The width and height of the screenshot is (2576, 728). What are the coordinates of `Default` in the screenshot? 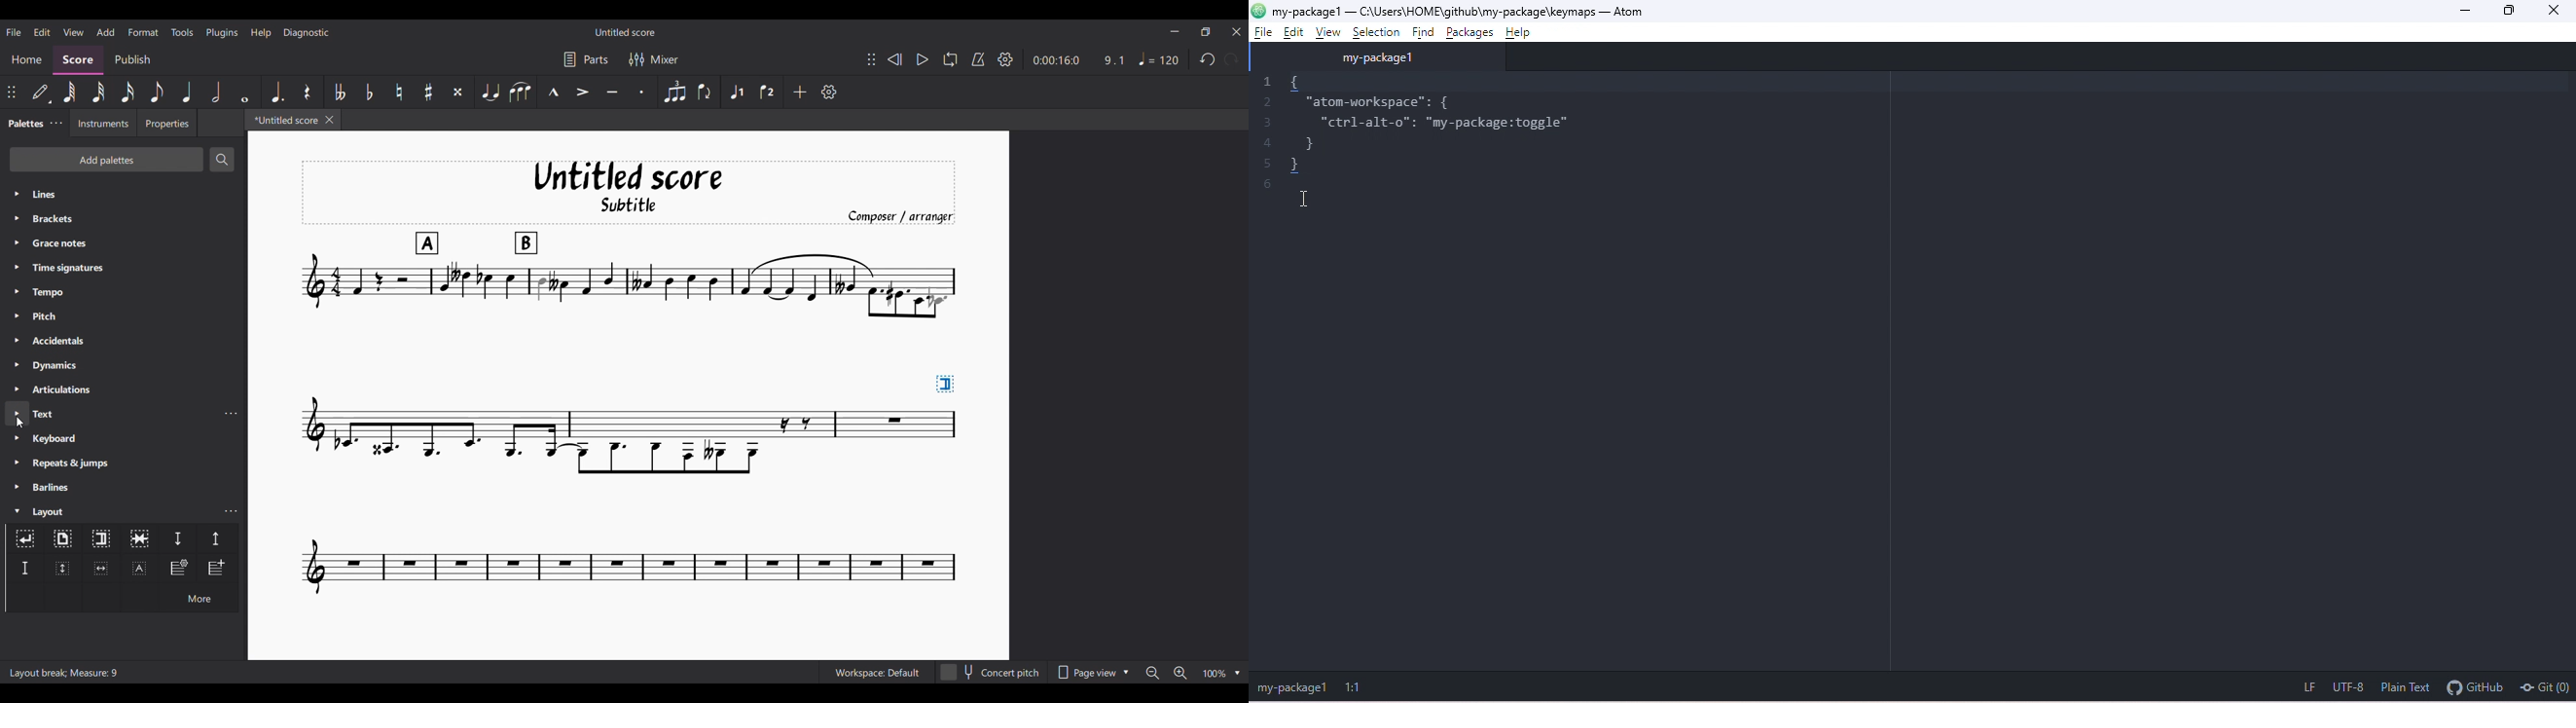 It's located at (41, 92).